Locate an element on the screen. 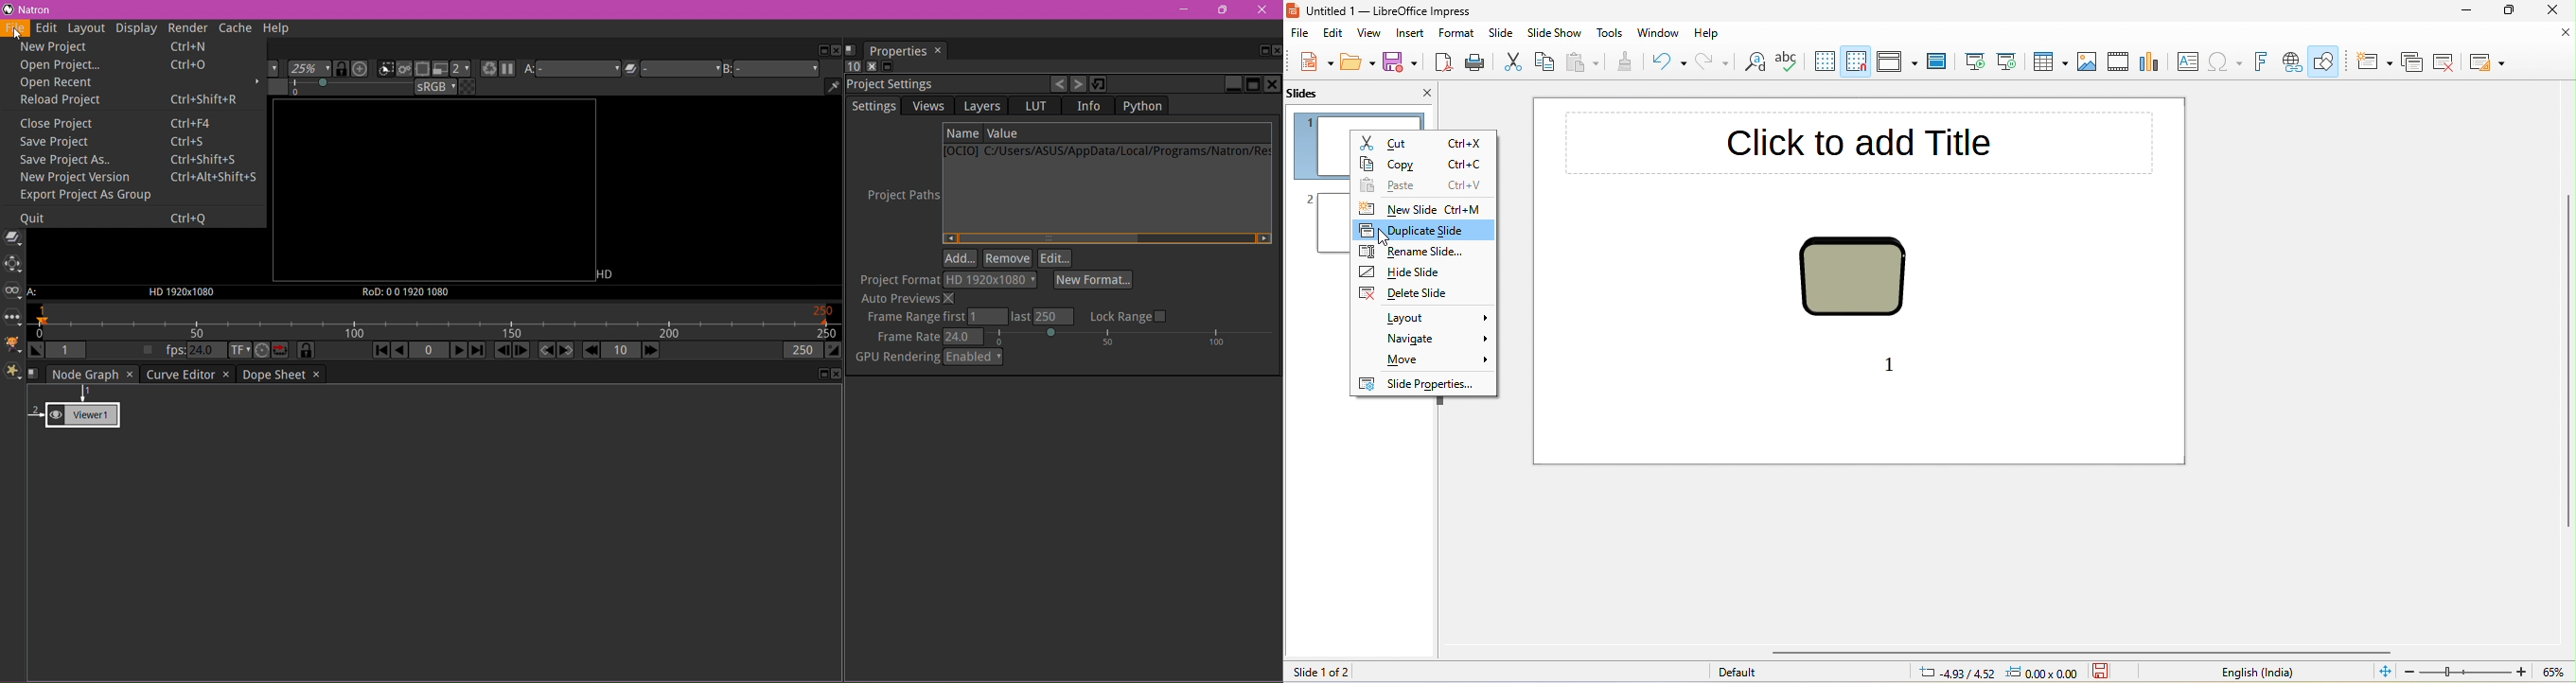 The width and height of the screenshot is (2576, 700). delete slide is located at coordinates (1410, 294).